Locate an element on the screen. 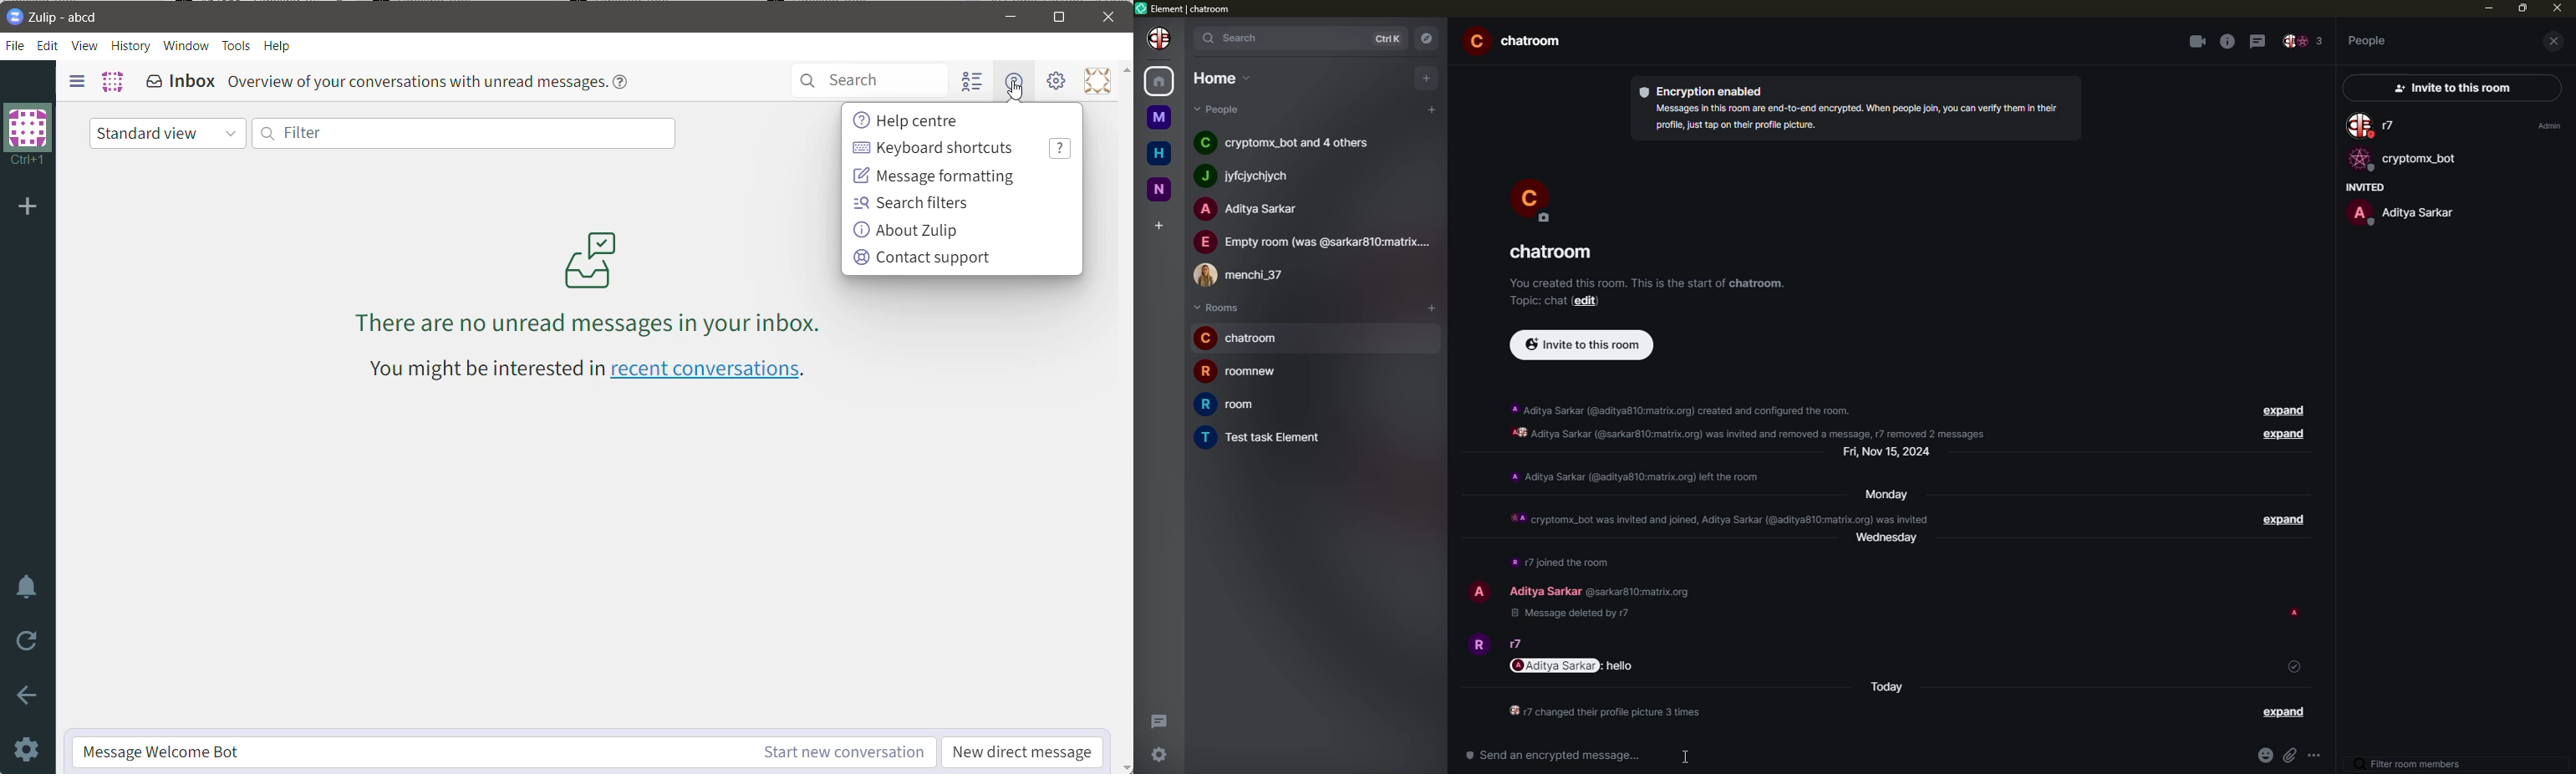 The image size is (2576, 784). info is located at coordinates (1562, 562).